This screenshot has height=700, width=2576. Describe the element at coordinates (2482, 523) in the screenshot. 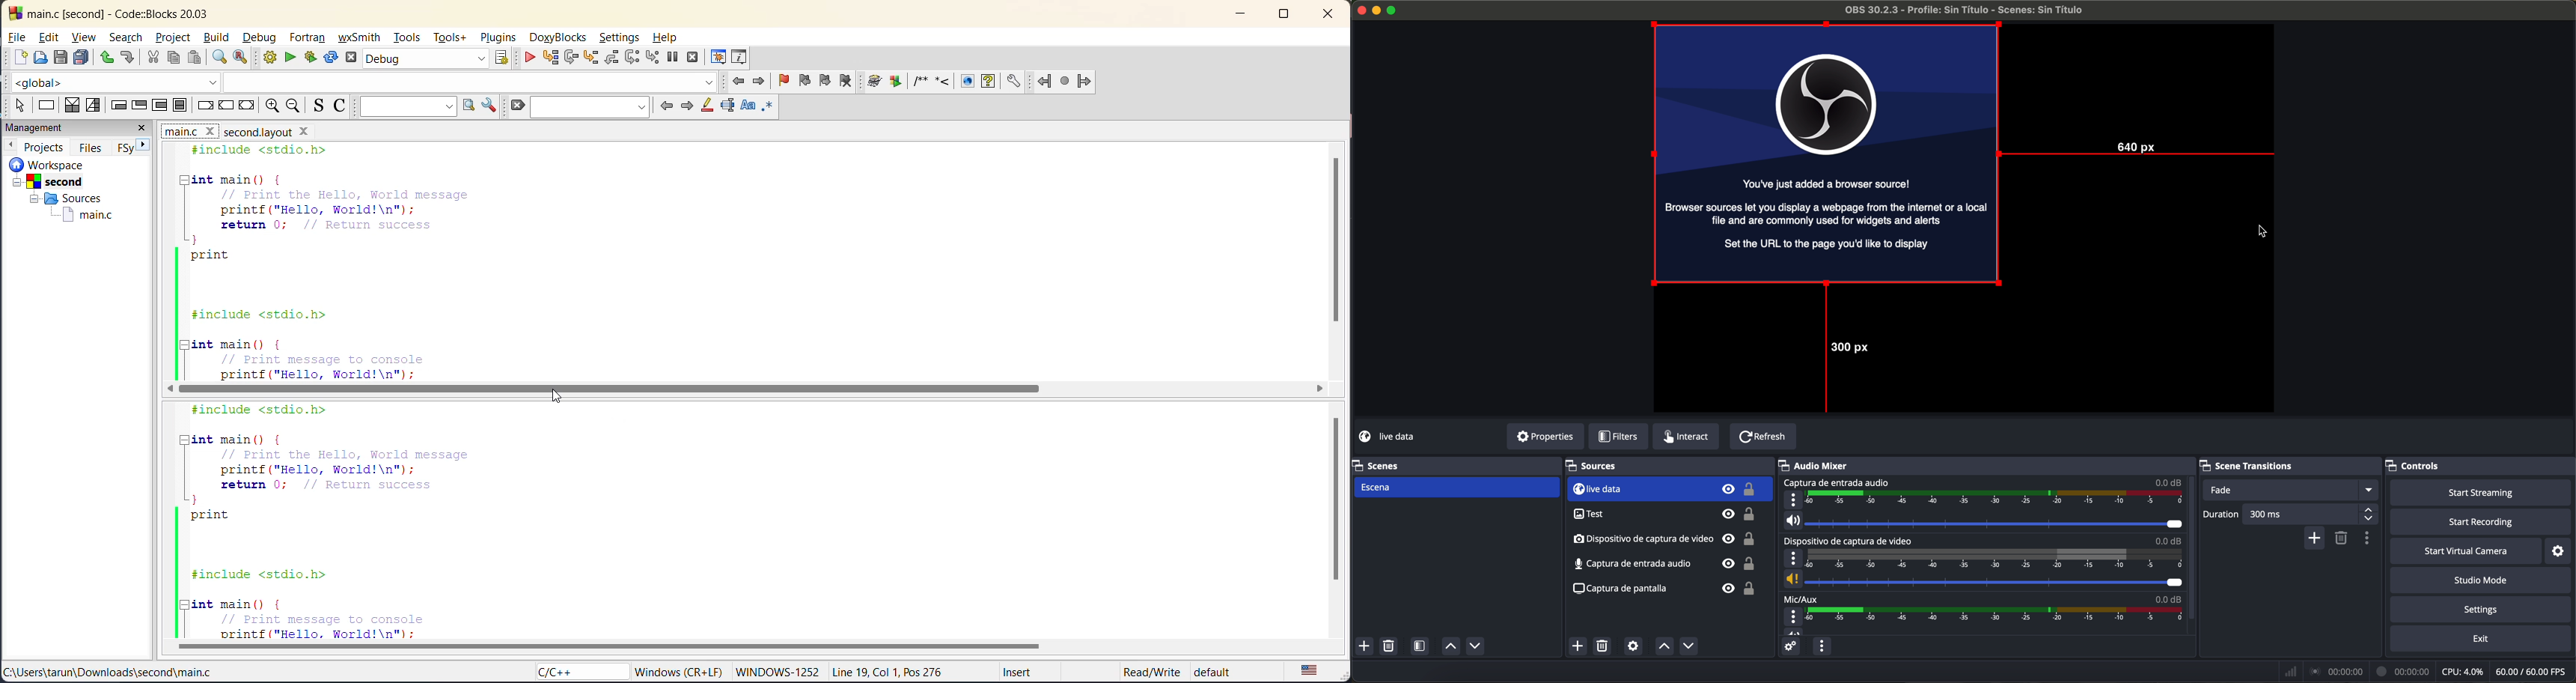

I see `start recording` at that location.